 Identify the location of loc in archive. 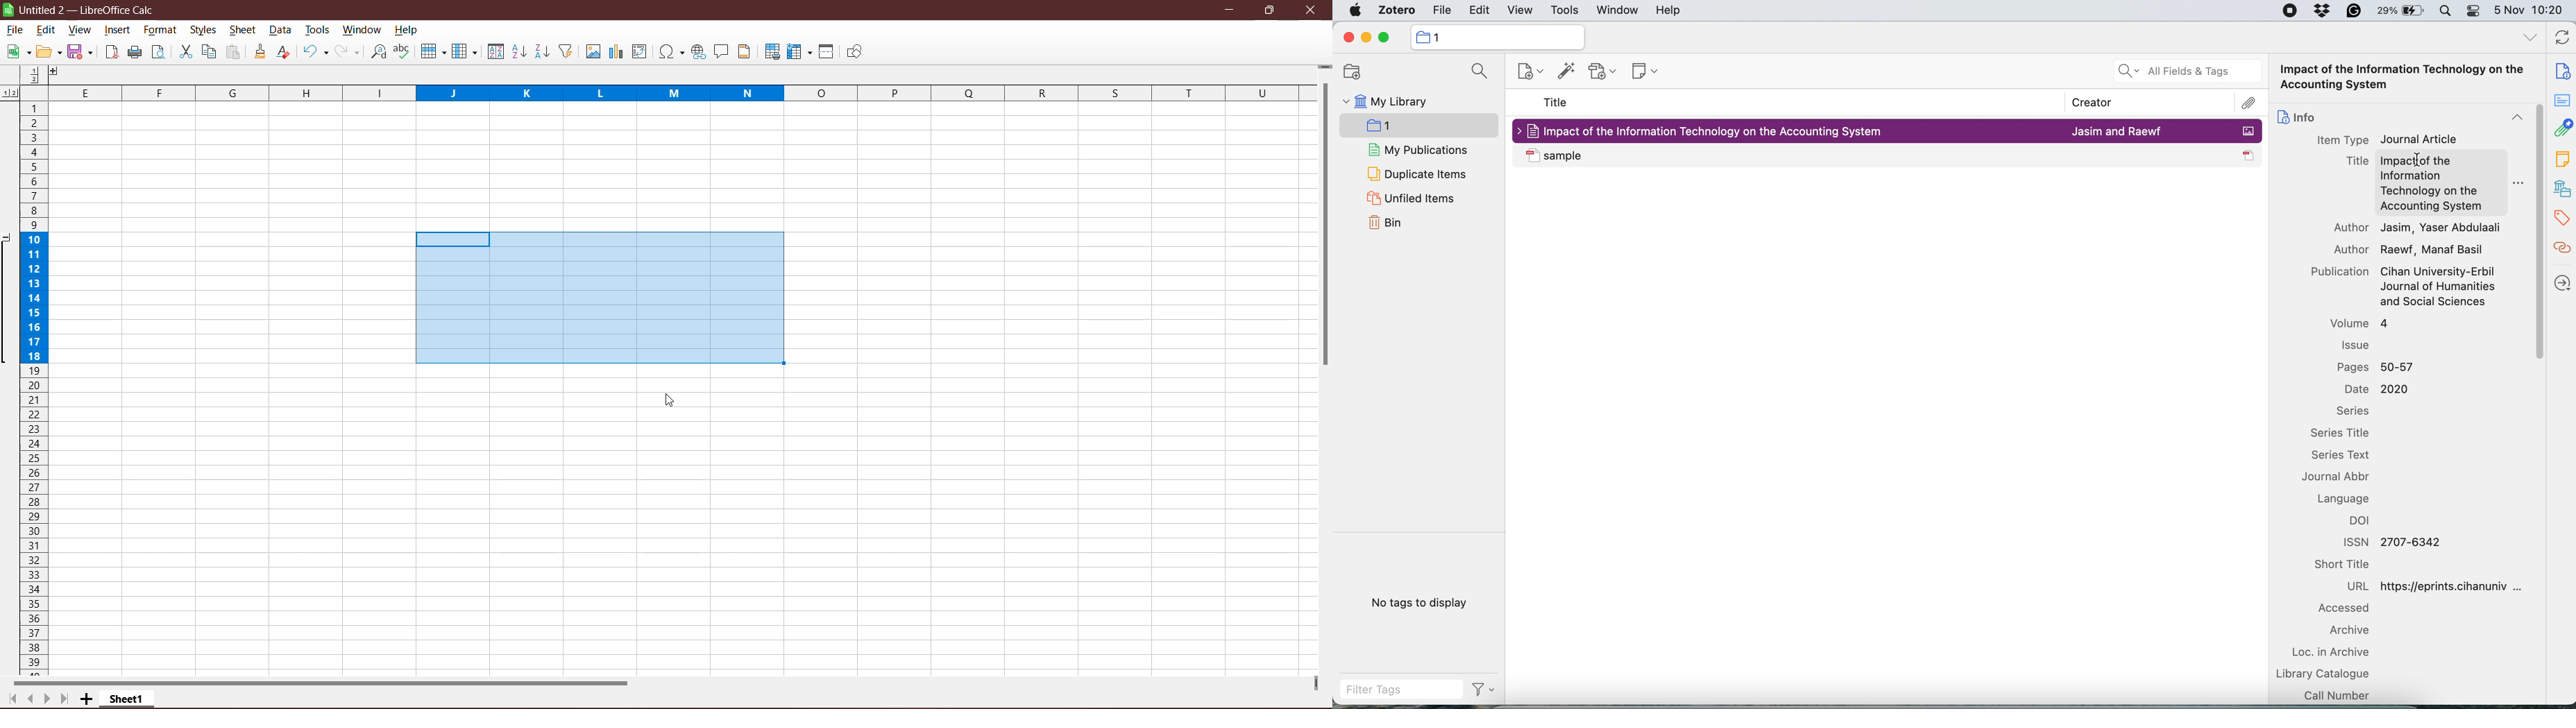
(2336, 651).